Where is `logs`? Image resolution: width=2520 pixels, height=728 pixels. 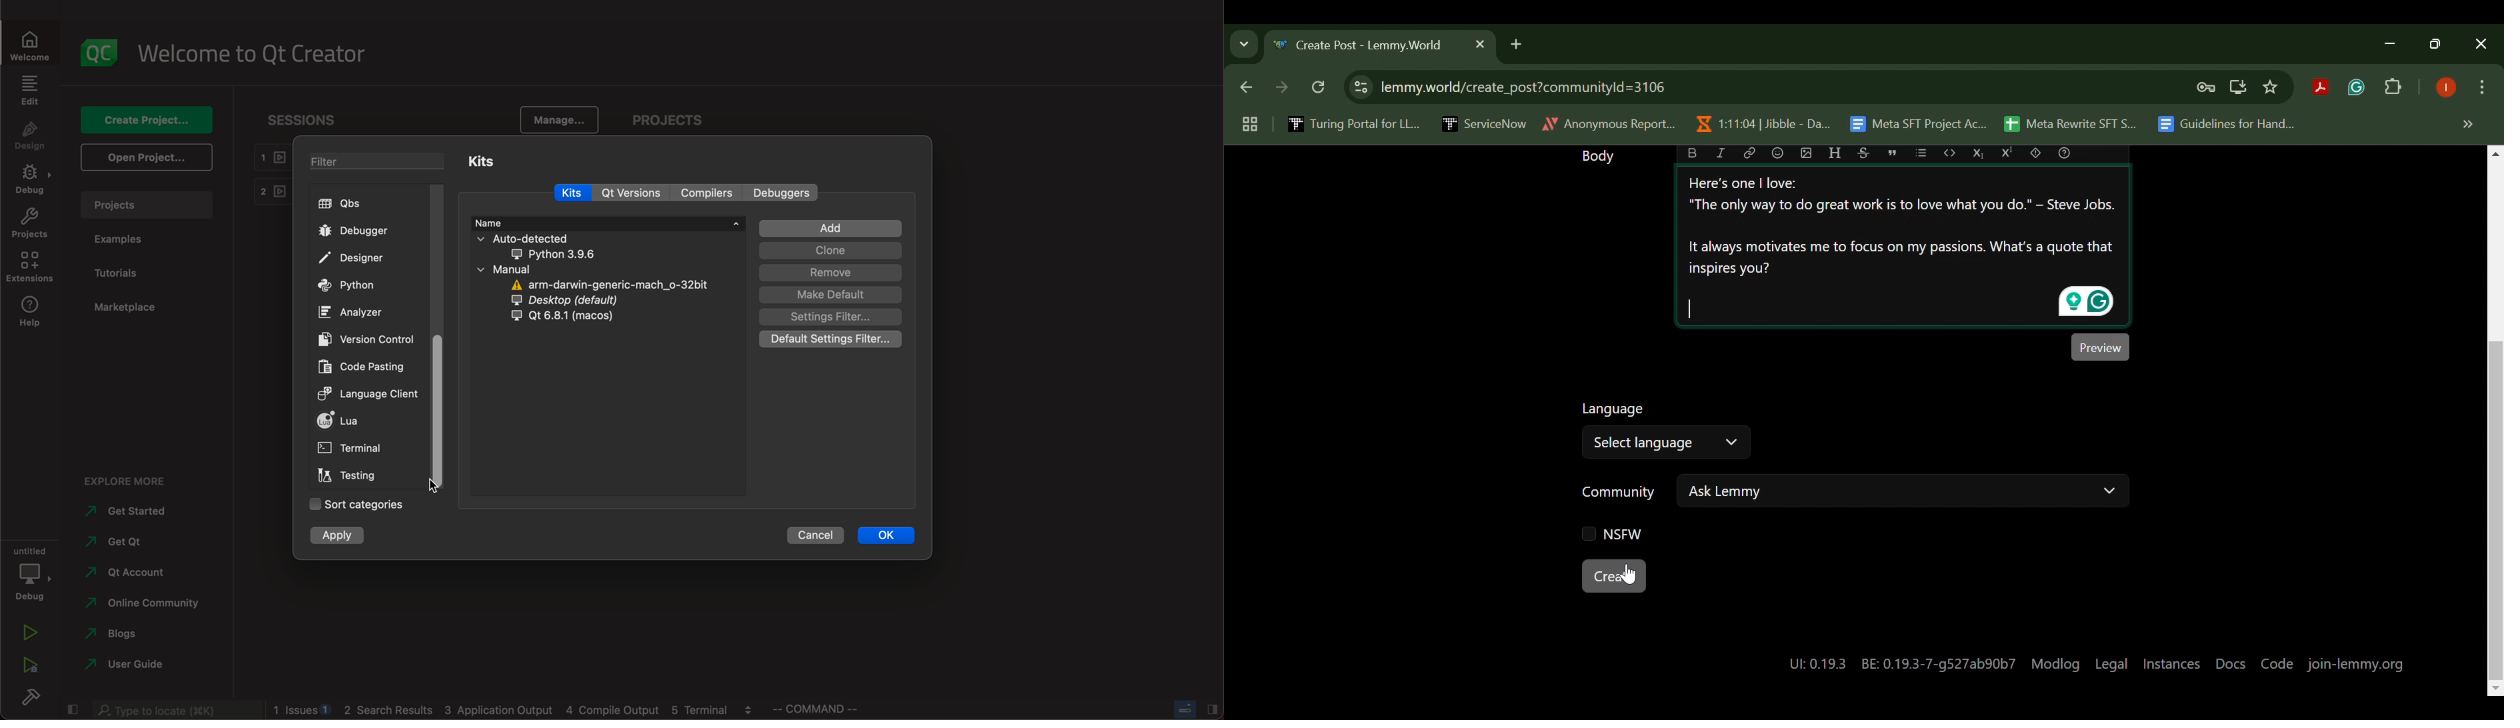
logs is located at coordinates (515, 711).